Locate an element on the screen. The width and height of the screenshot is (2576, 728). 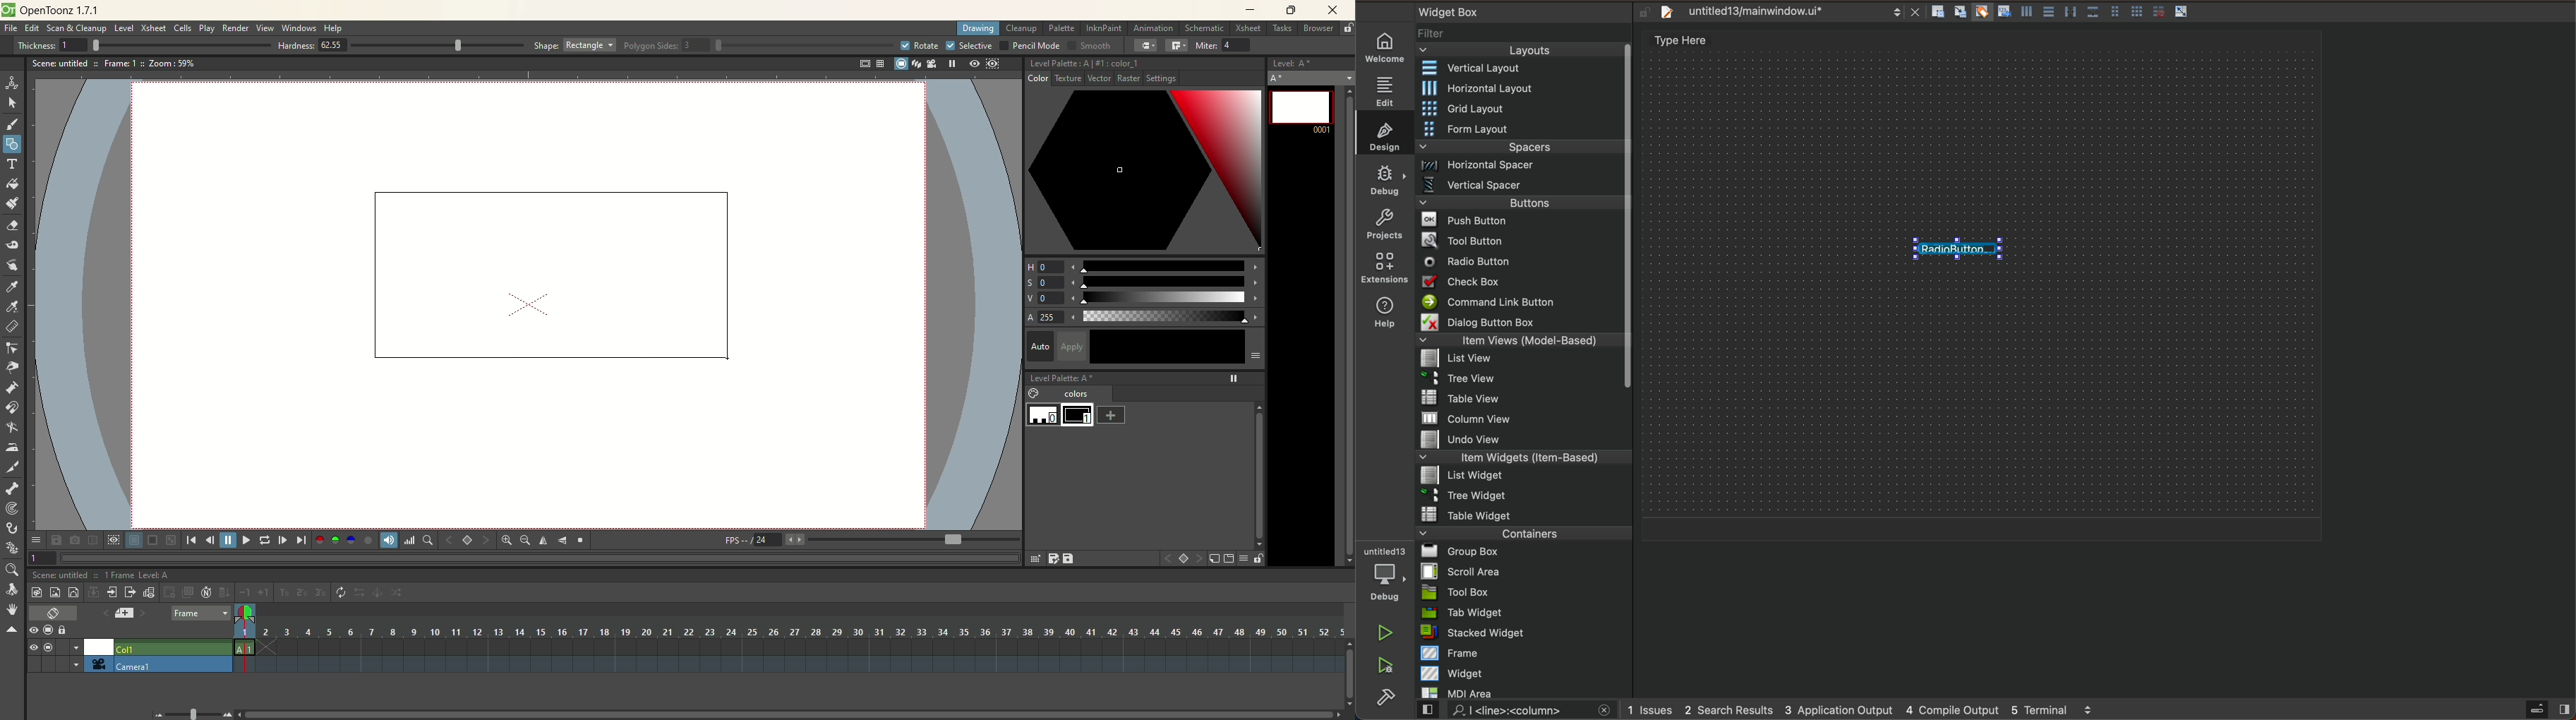
toggle edit in place is located at coordinates (150, 592).